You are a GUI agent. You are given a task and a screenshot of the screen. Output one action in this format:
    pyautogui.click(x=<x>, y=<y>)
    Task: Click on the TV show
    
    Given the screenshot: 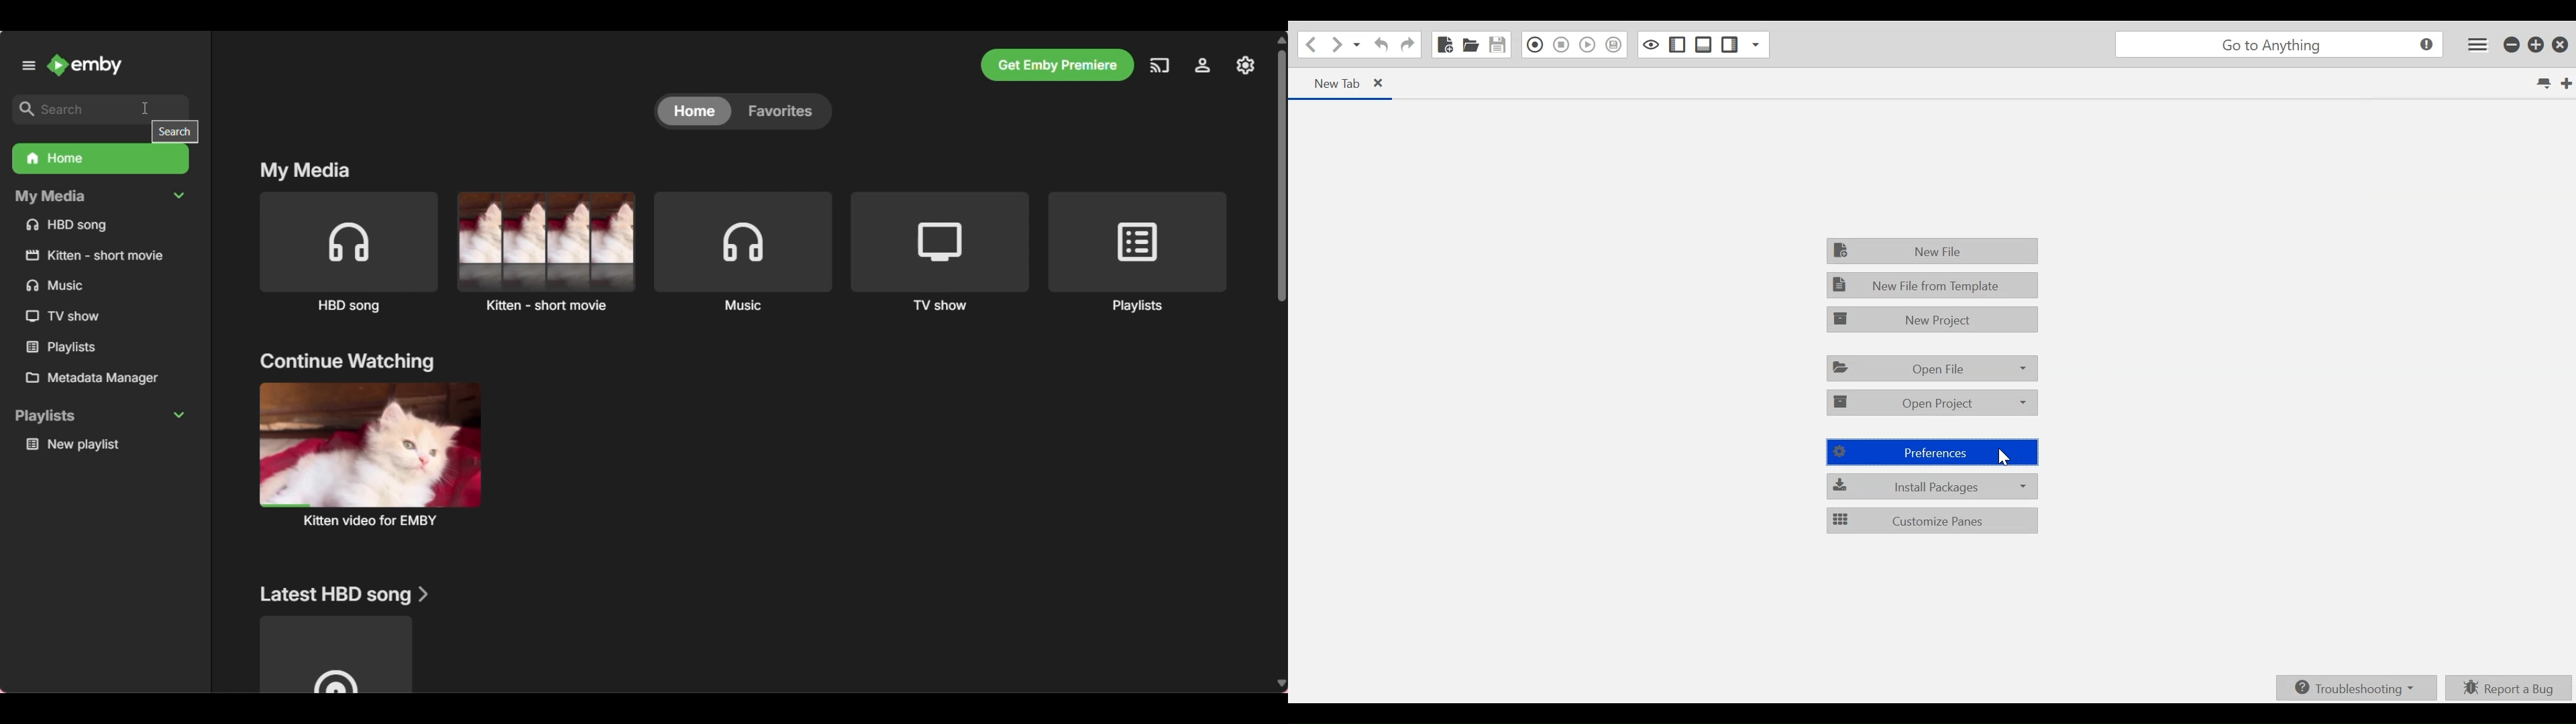 What is the action you would take?
    pyautogui.click(x=941, y=252)
    